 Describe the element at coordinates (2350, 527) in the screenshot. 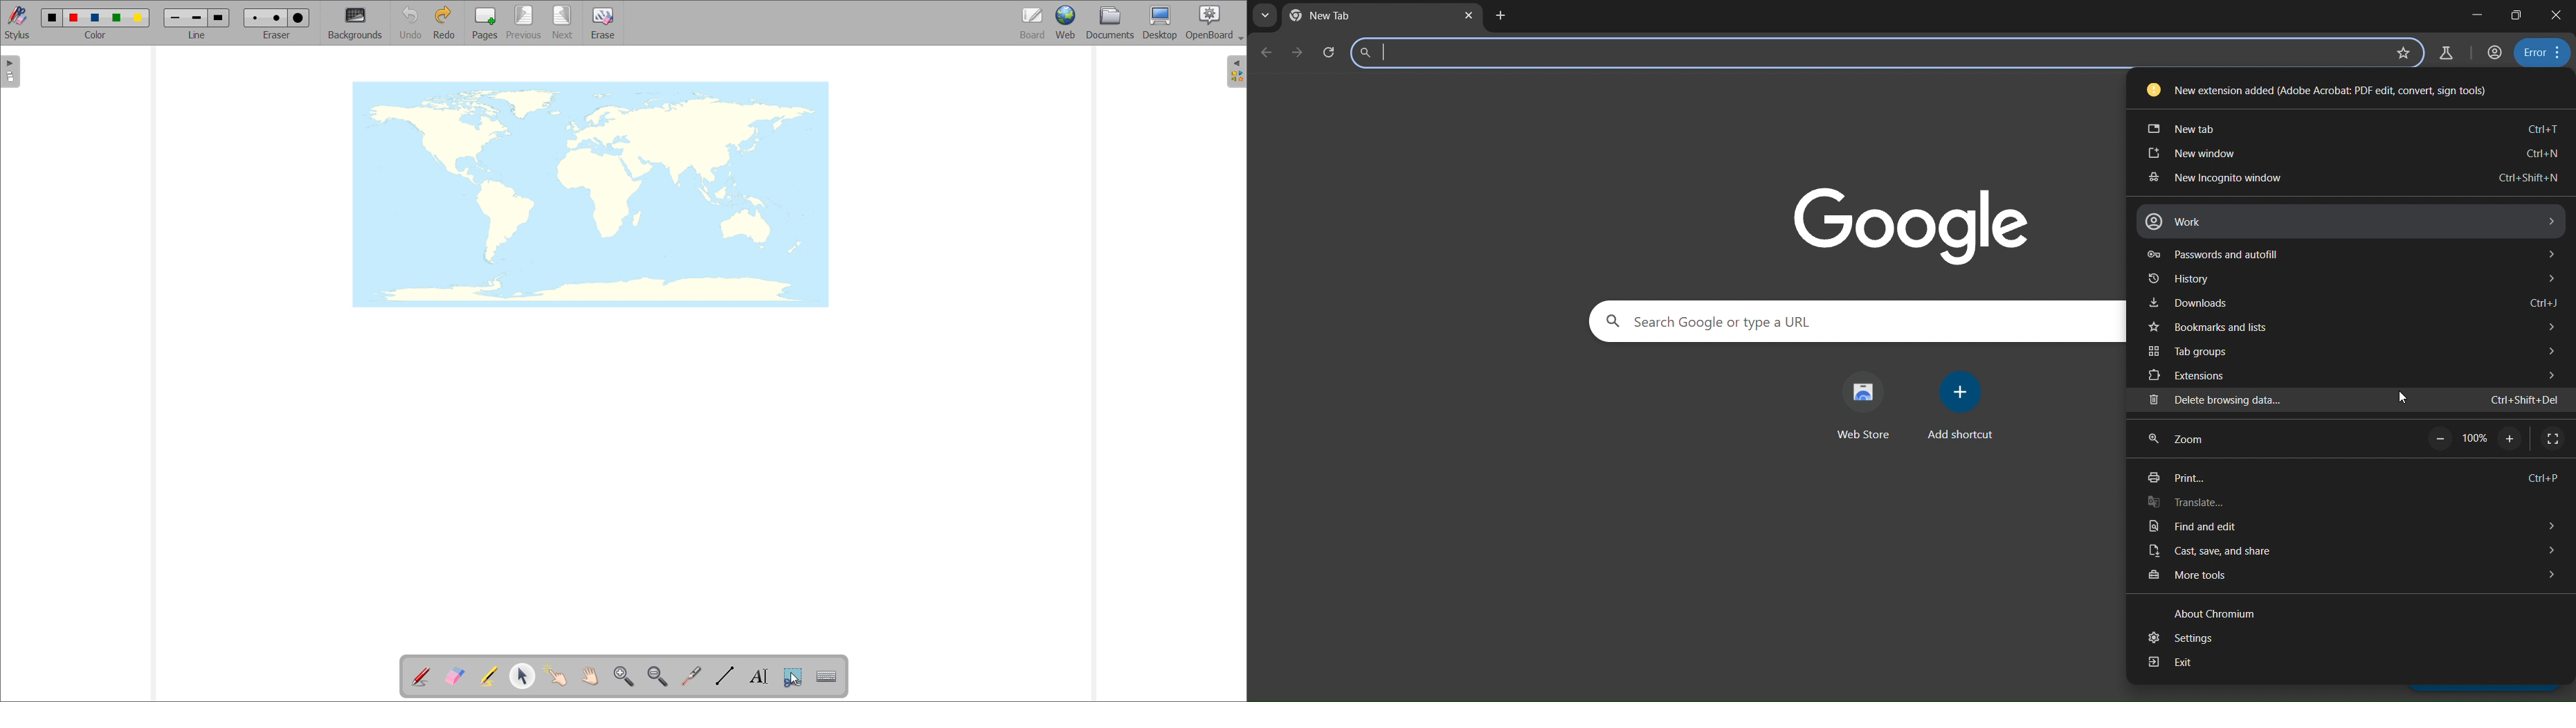

I see `find and edit` at that location.